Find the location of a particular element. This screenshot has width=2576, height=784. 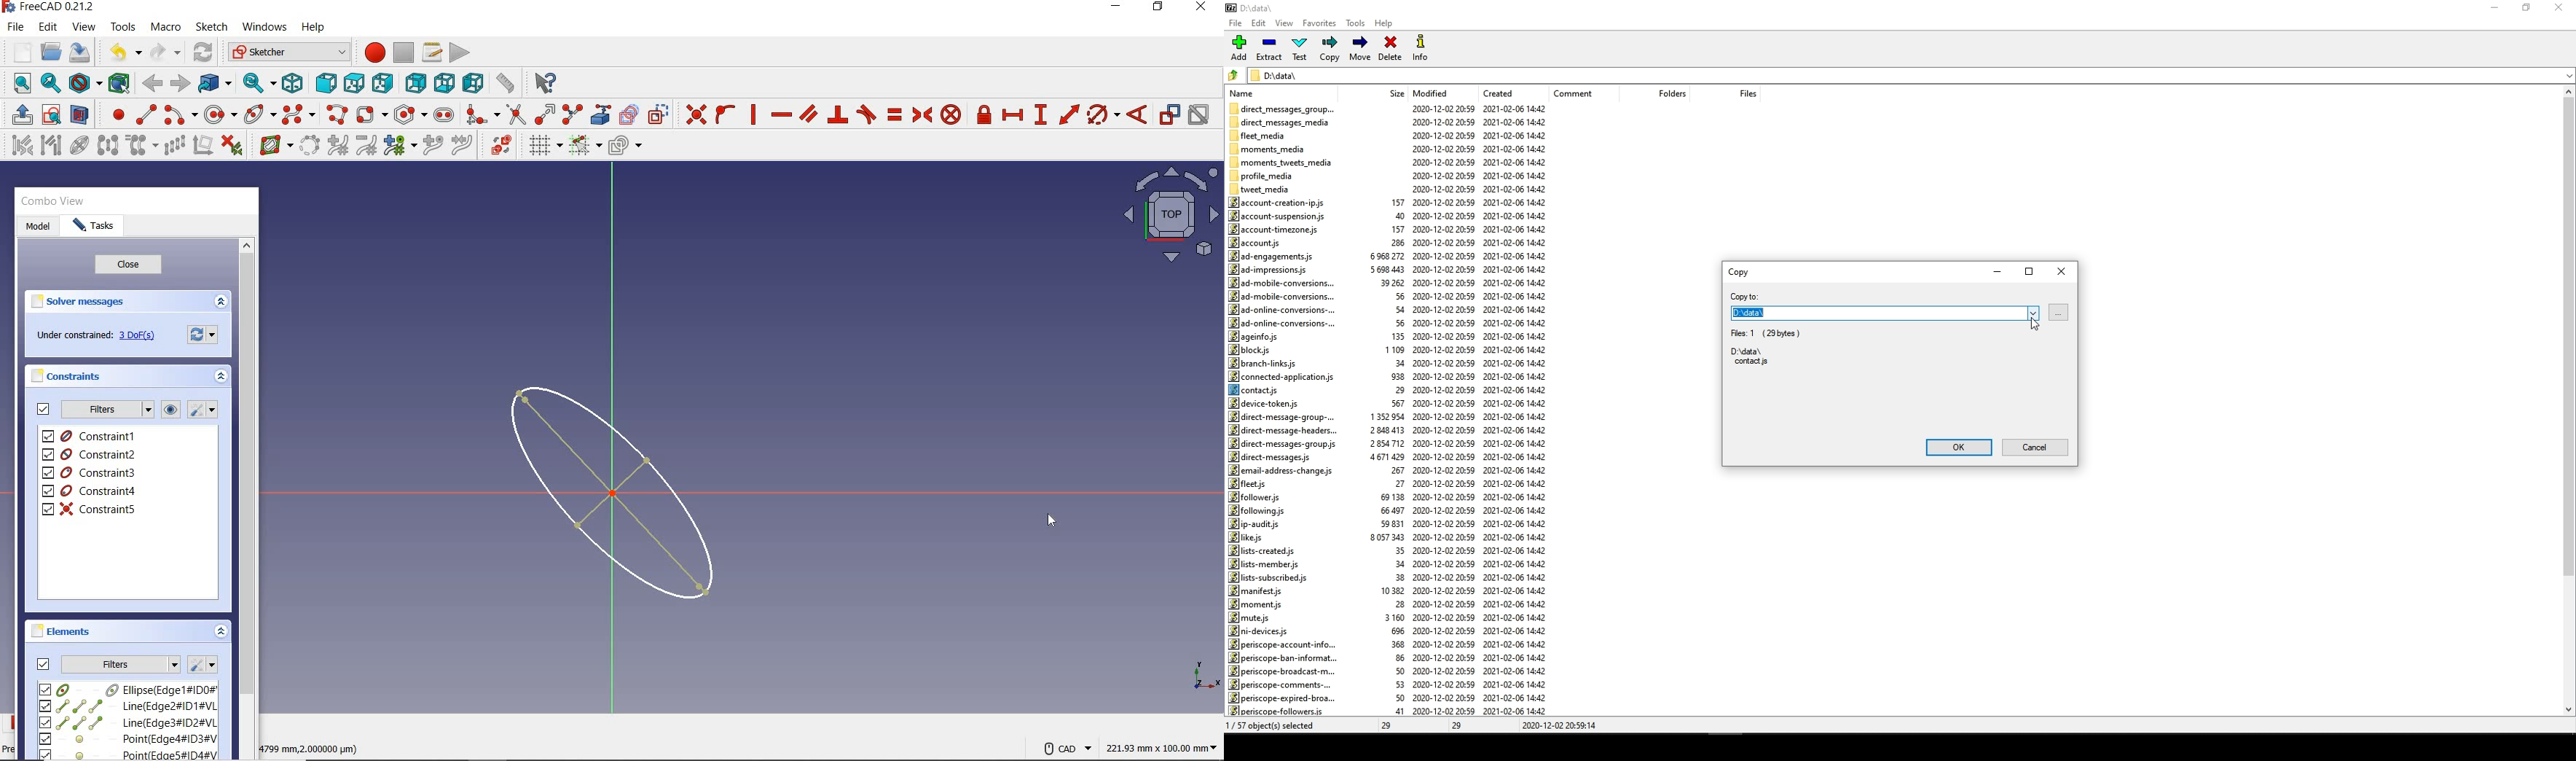

element4 is located at coordinates (127, 738).